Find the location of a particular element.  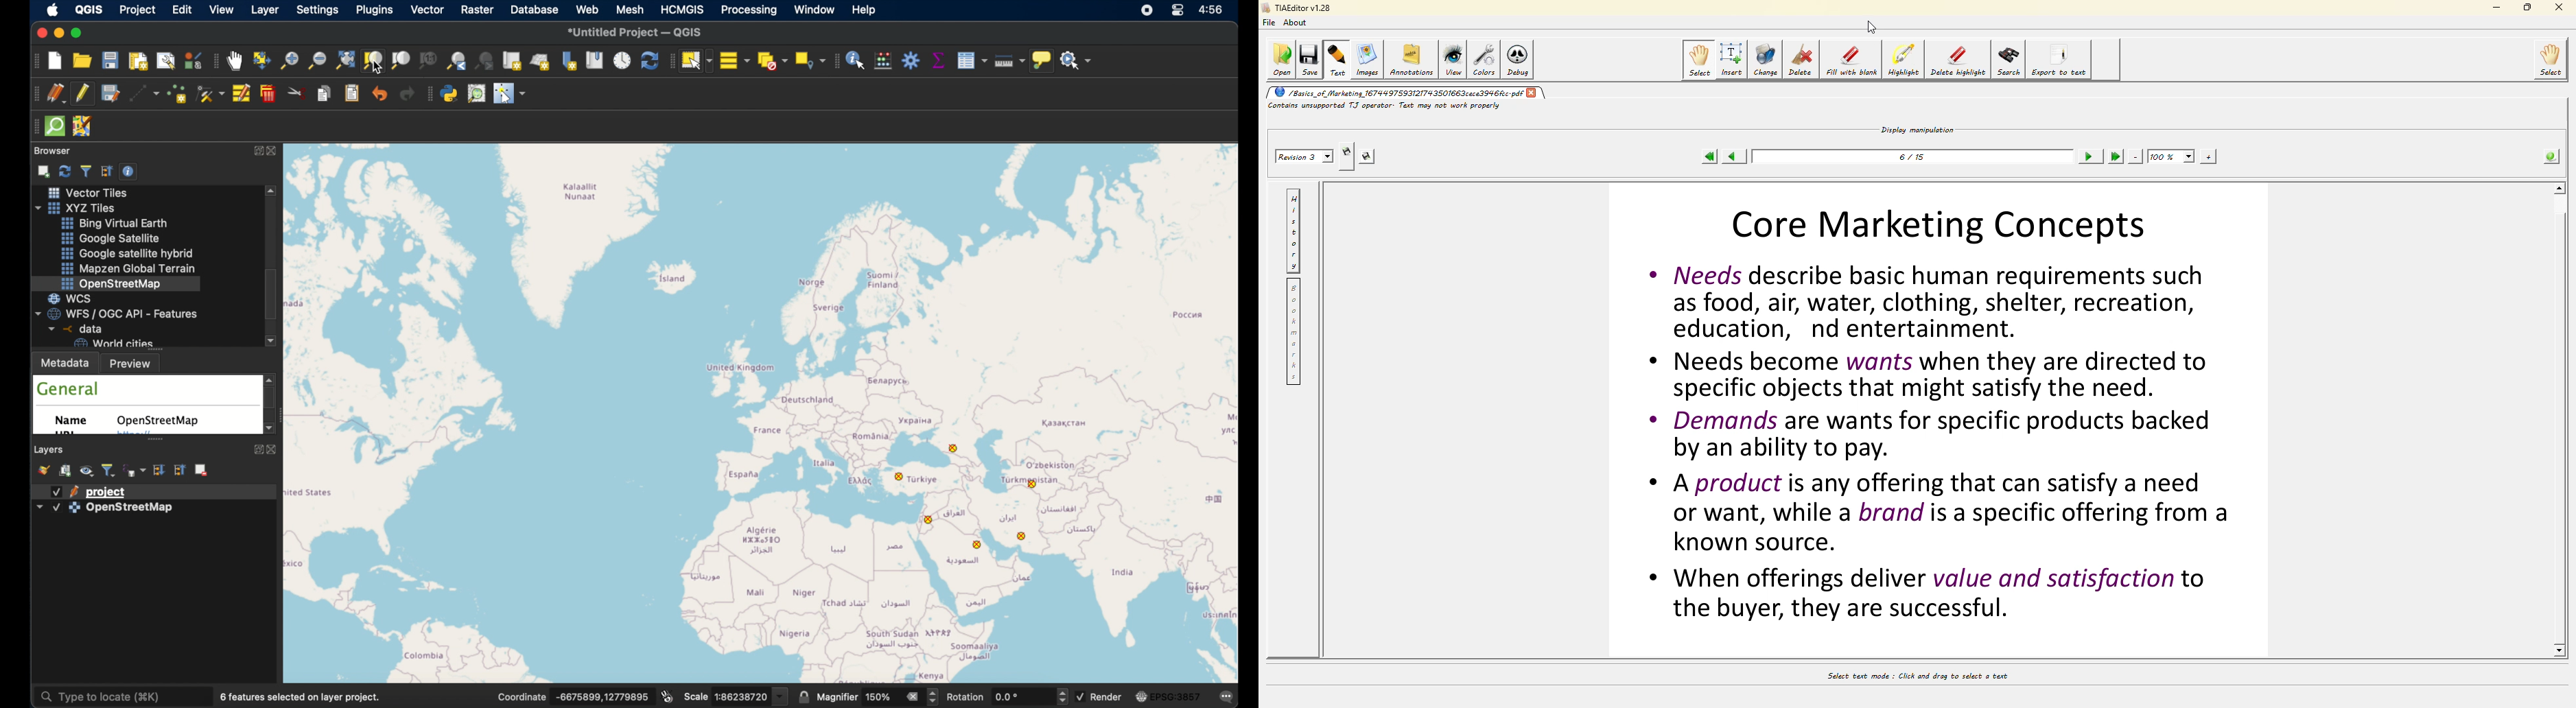

database is located at coordinates (534, 9).